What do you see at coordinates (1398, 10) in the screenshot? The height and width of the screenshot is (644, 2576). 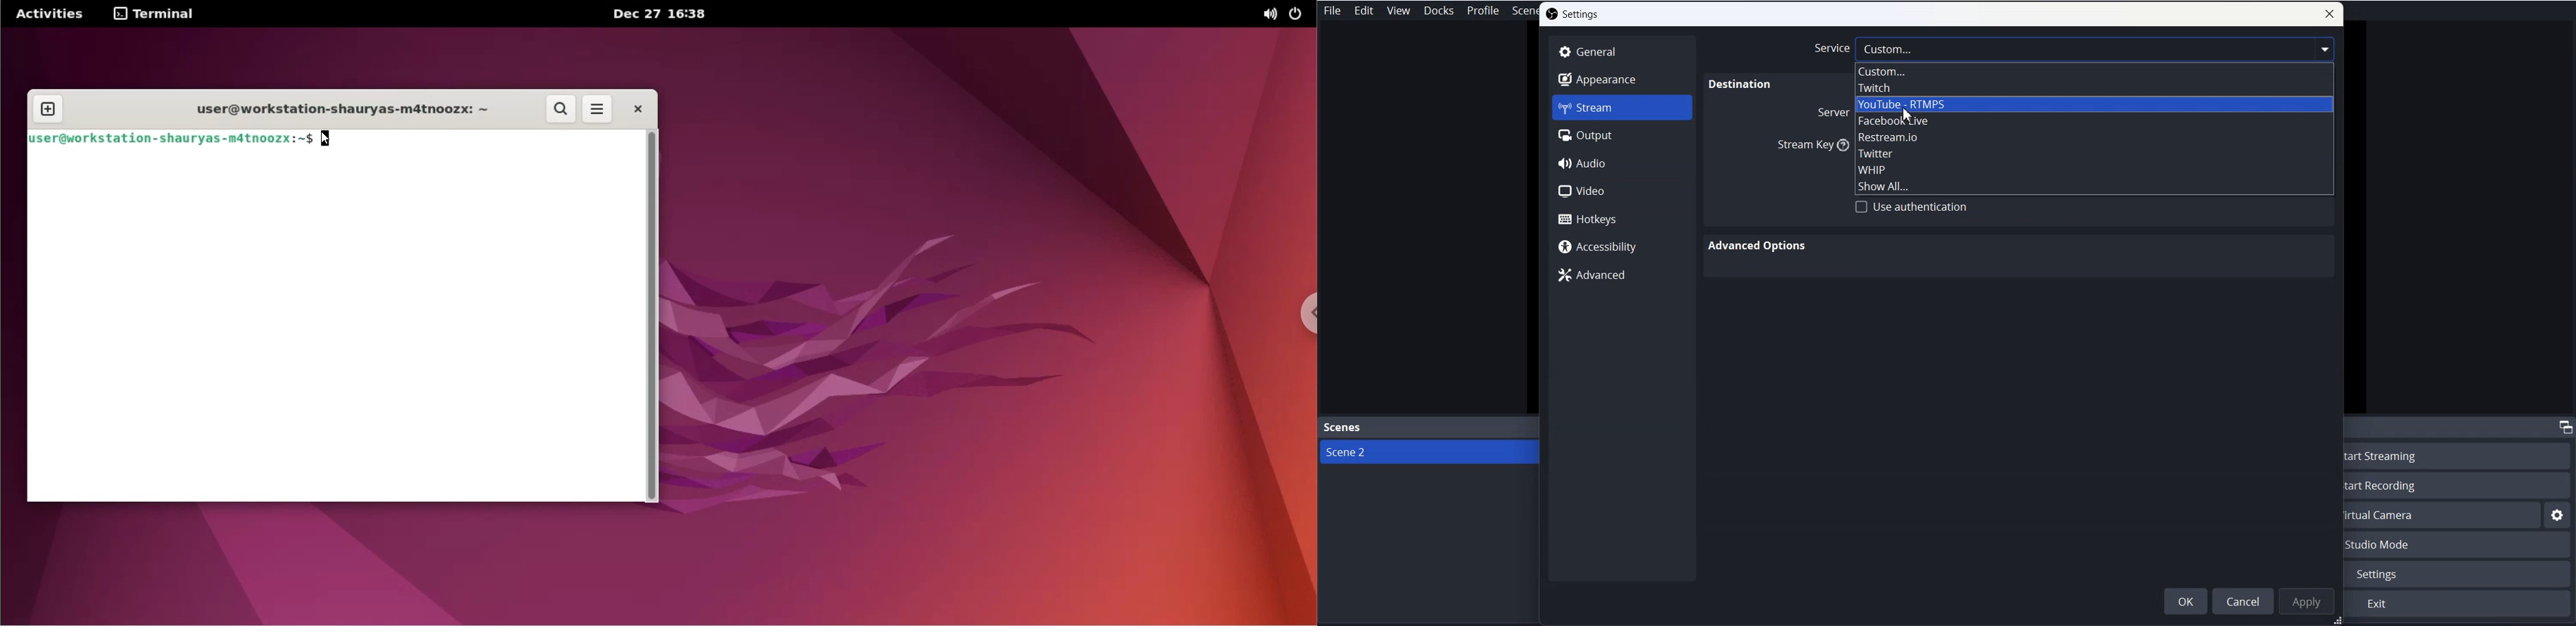 I see `View` at bounding box center [1398, 10].